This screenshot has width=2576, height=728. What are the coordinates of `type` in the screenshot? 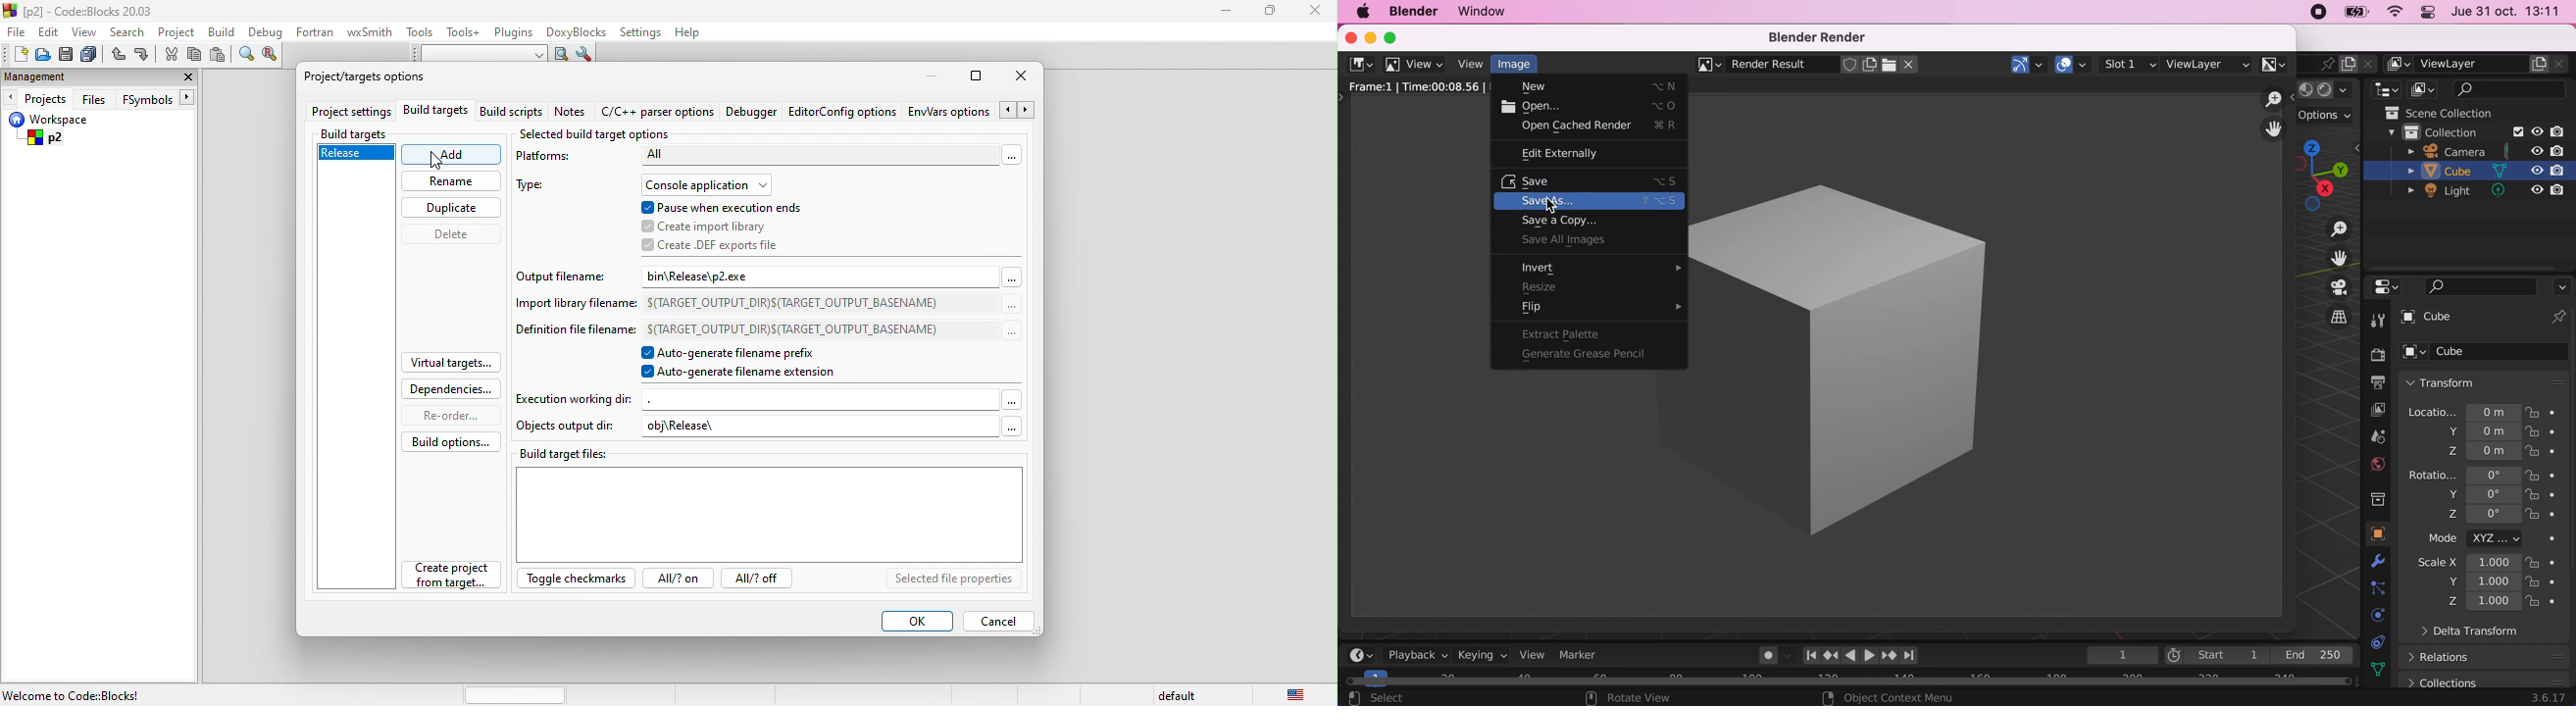 It's located at (539, 186).